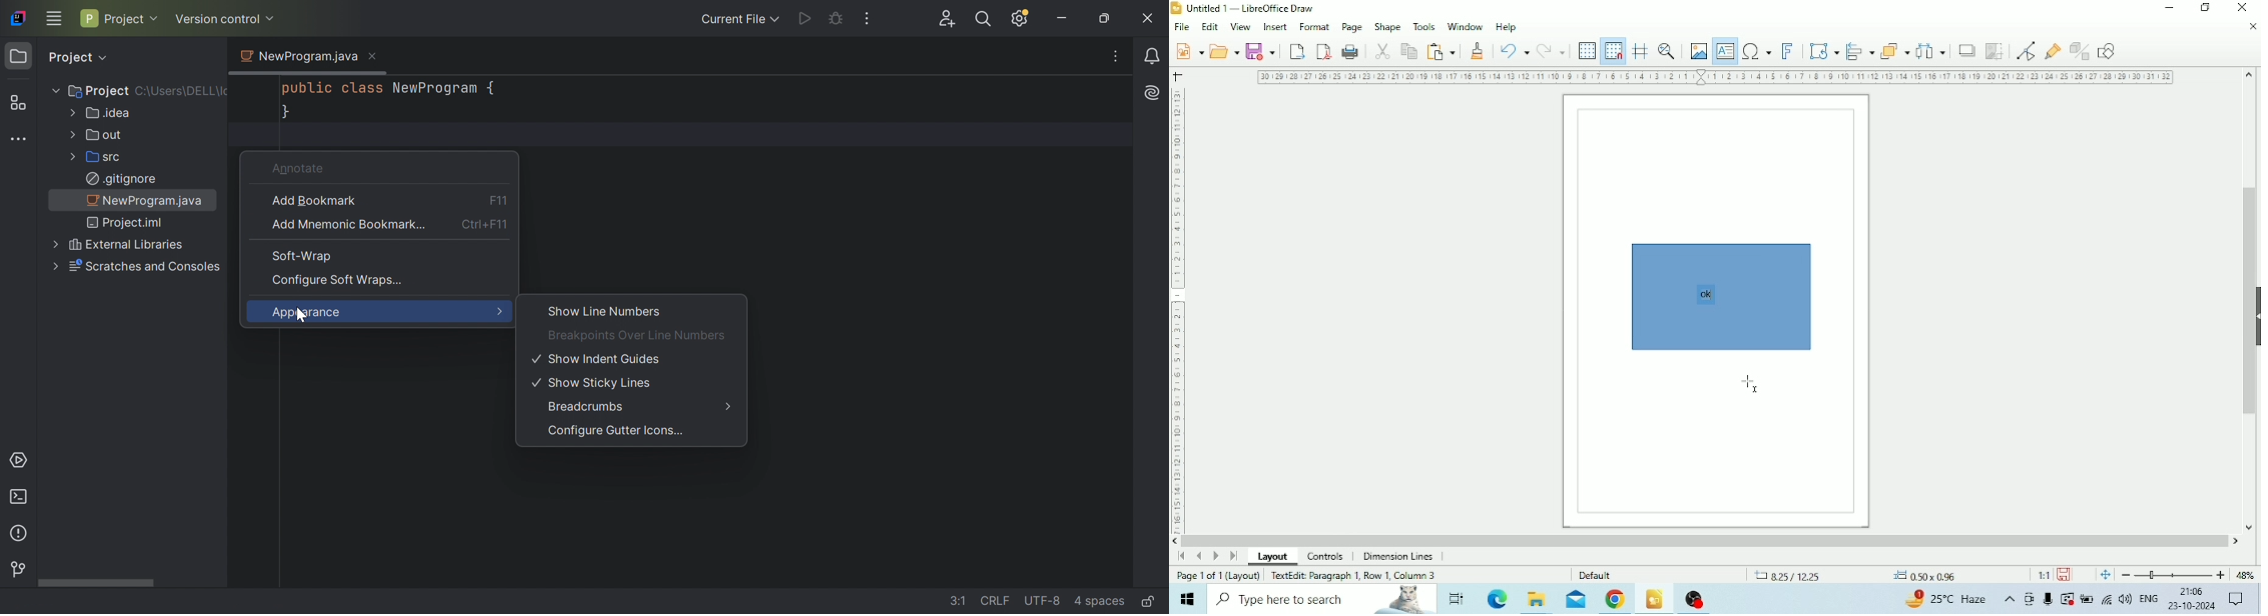 Image resolution: width=2268 pixels, height=616 pixels. I want to click on Internet, so click(2107, 601).